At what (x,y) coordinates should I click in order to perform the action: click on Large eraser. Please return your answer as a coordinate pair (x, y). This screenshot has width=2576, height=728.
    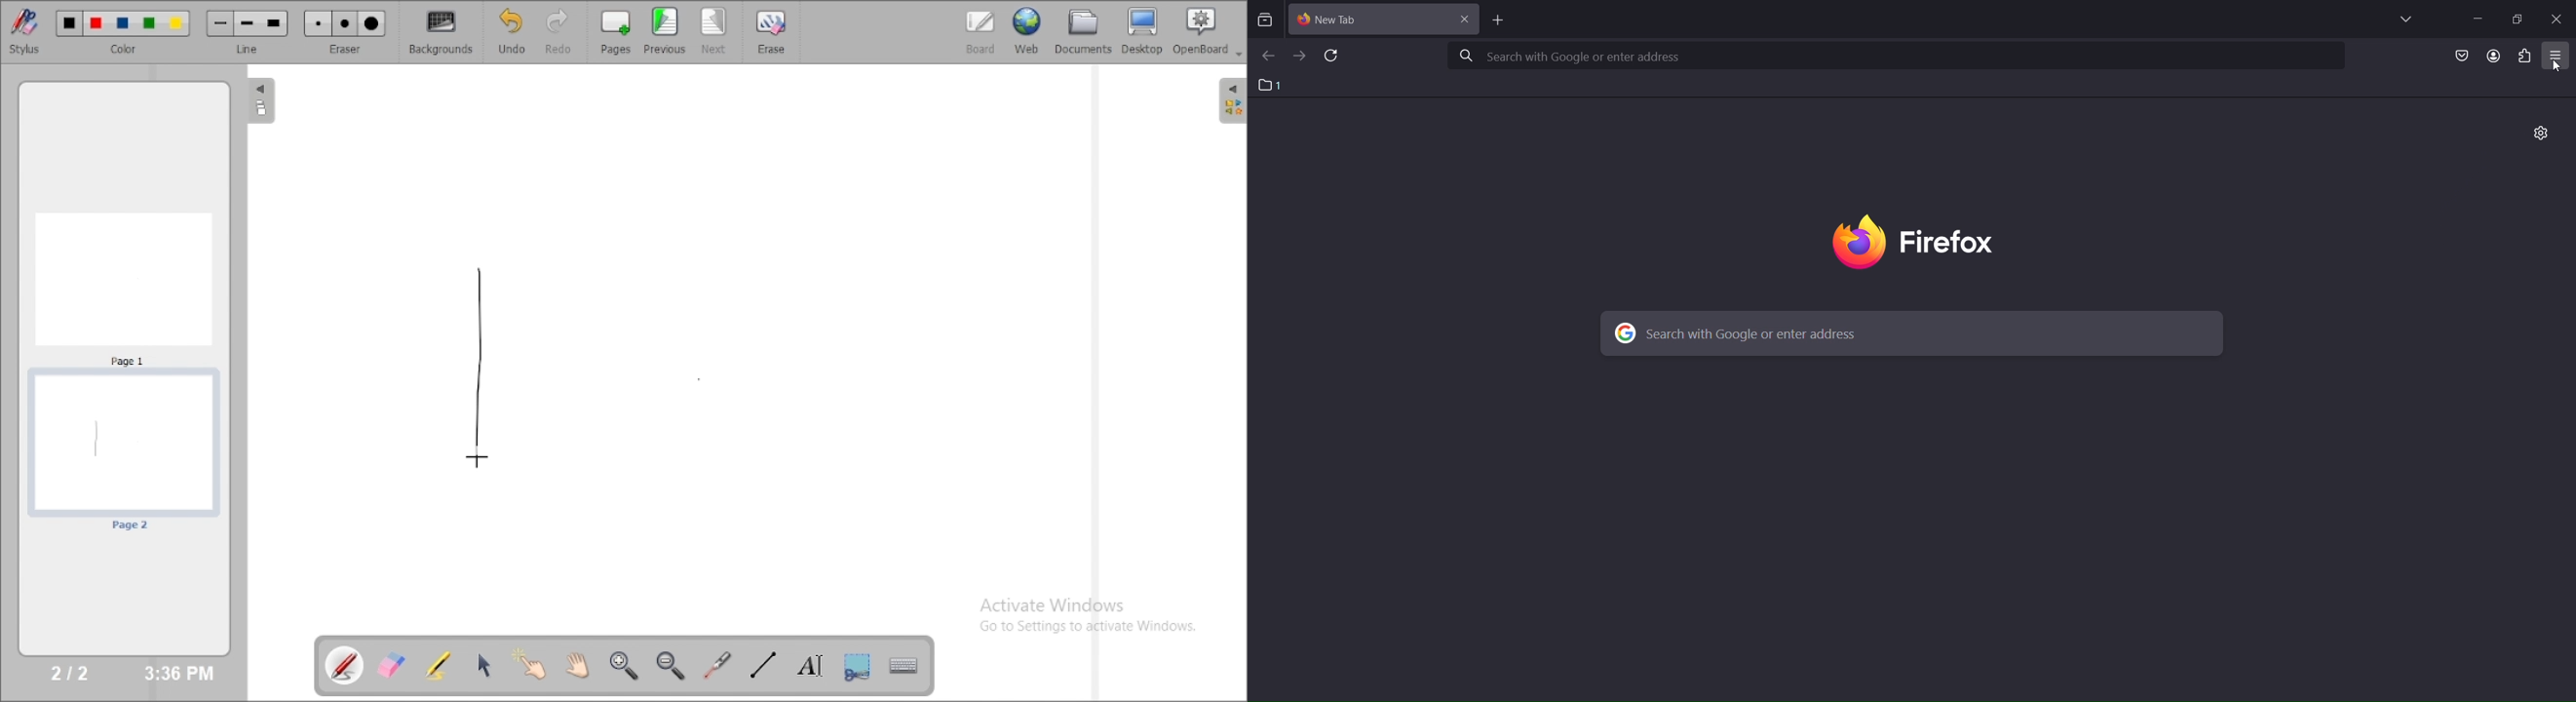
    Looking at the image, I should click on (372, 24).